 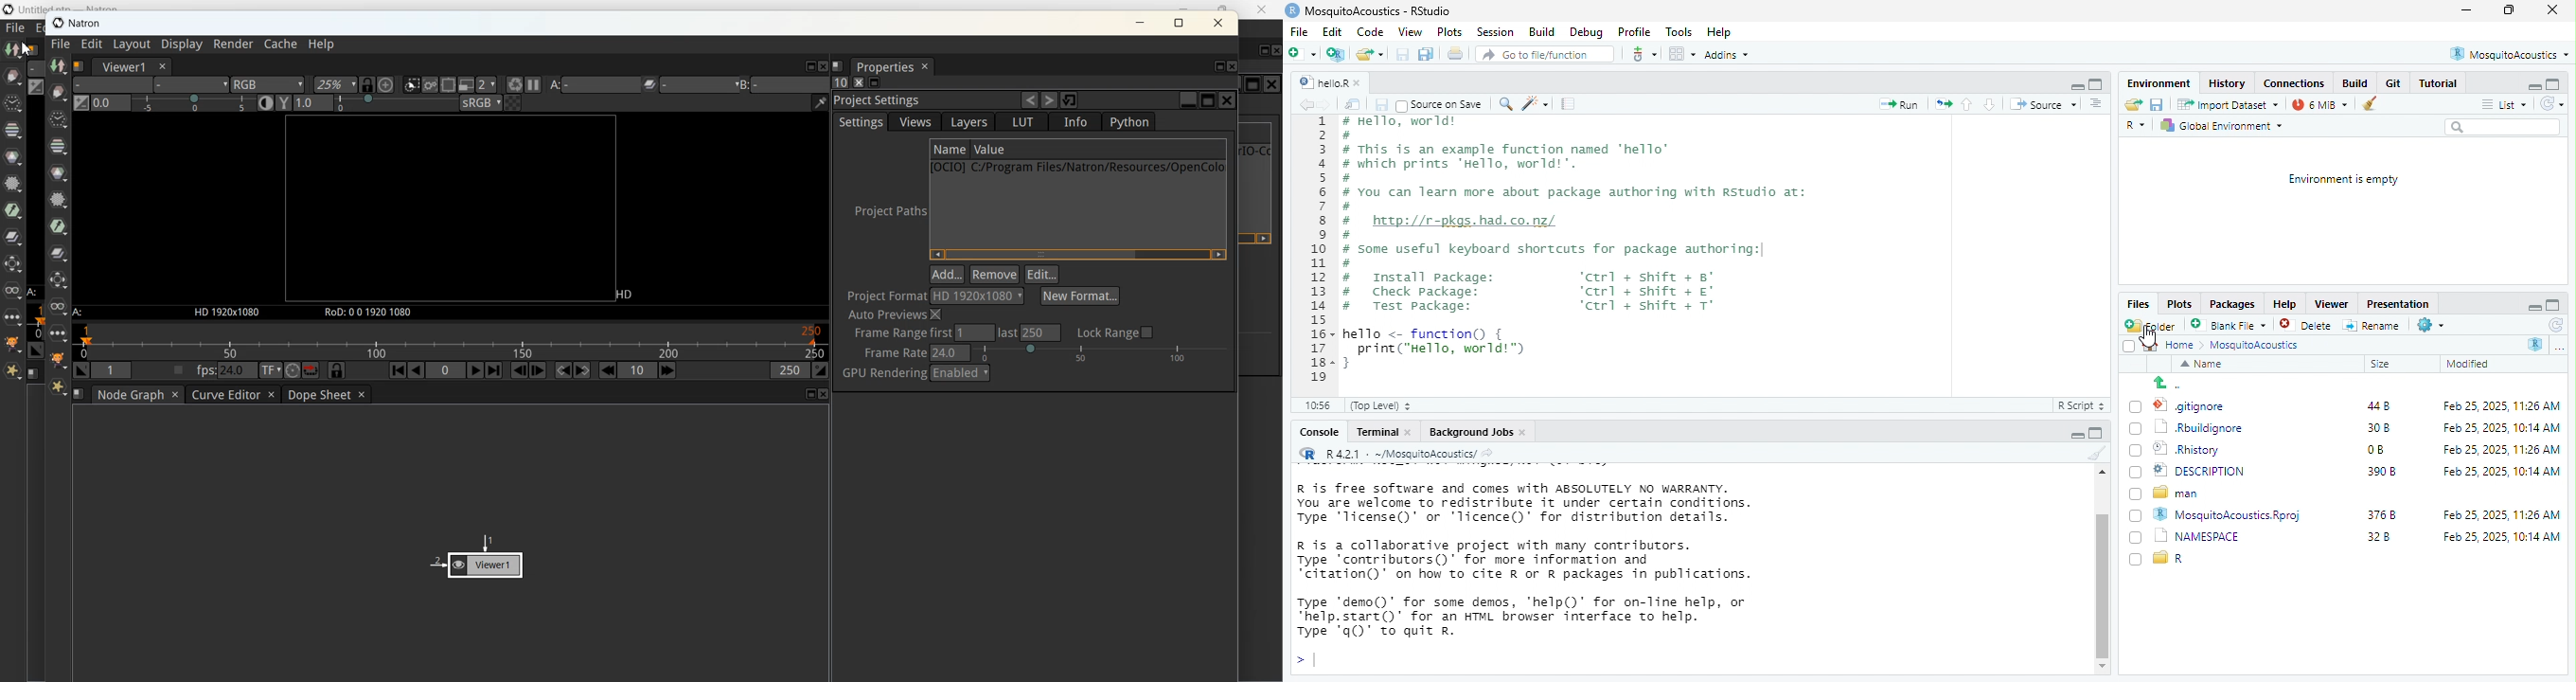 I want to click on  MosquitoAcoustics.Rproj, so click(x=2234, y=514).